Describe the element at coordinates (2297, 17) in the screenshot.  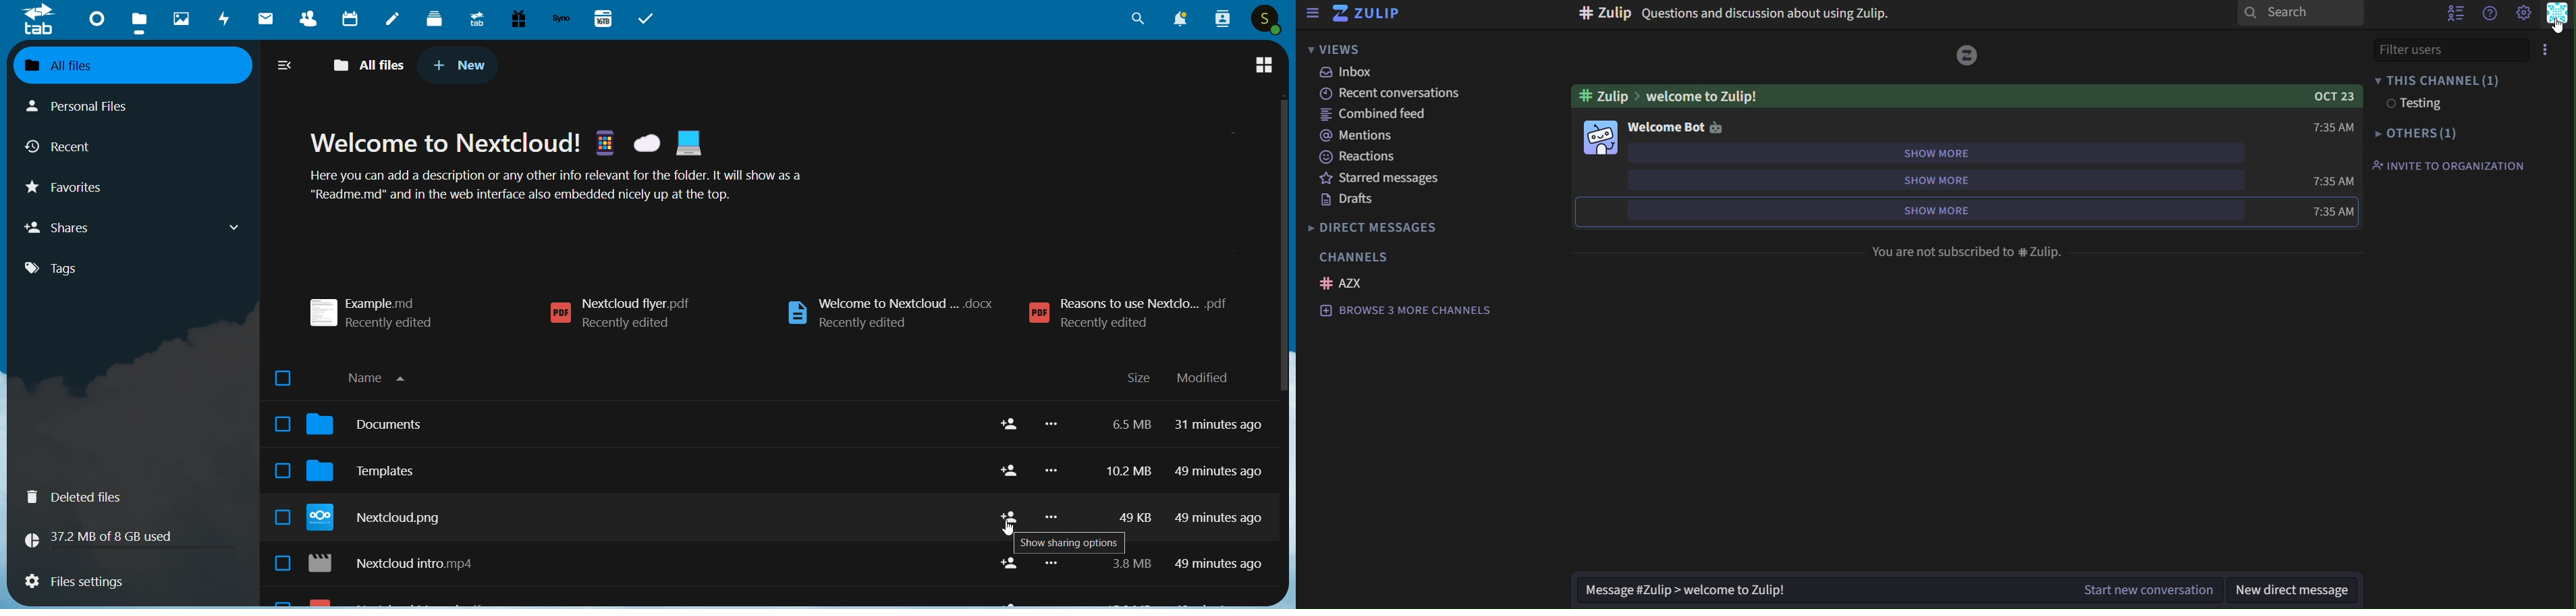
I see `search` at that location.